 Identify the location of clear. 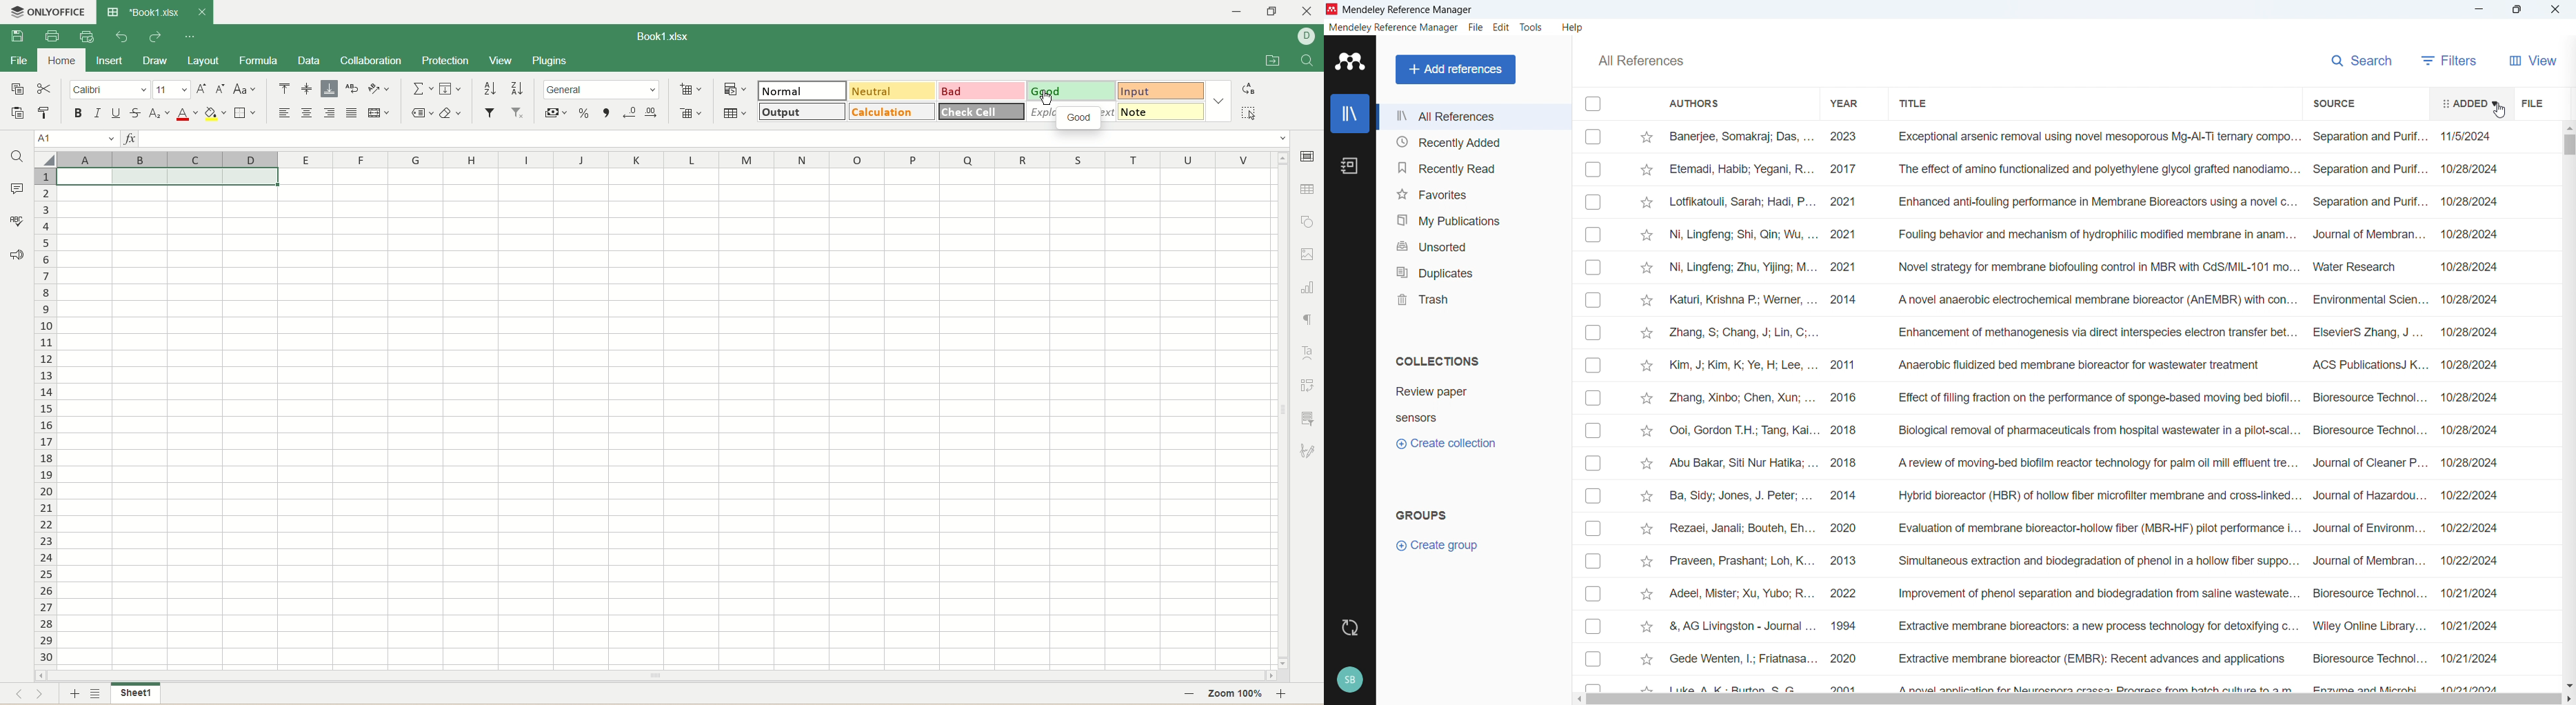
(450, 112).